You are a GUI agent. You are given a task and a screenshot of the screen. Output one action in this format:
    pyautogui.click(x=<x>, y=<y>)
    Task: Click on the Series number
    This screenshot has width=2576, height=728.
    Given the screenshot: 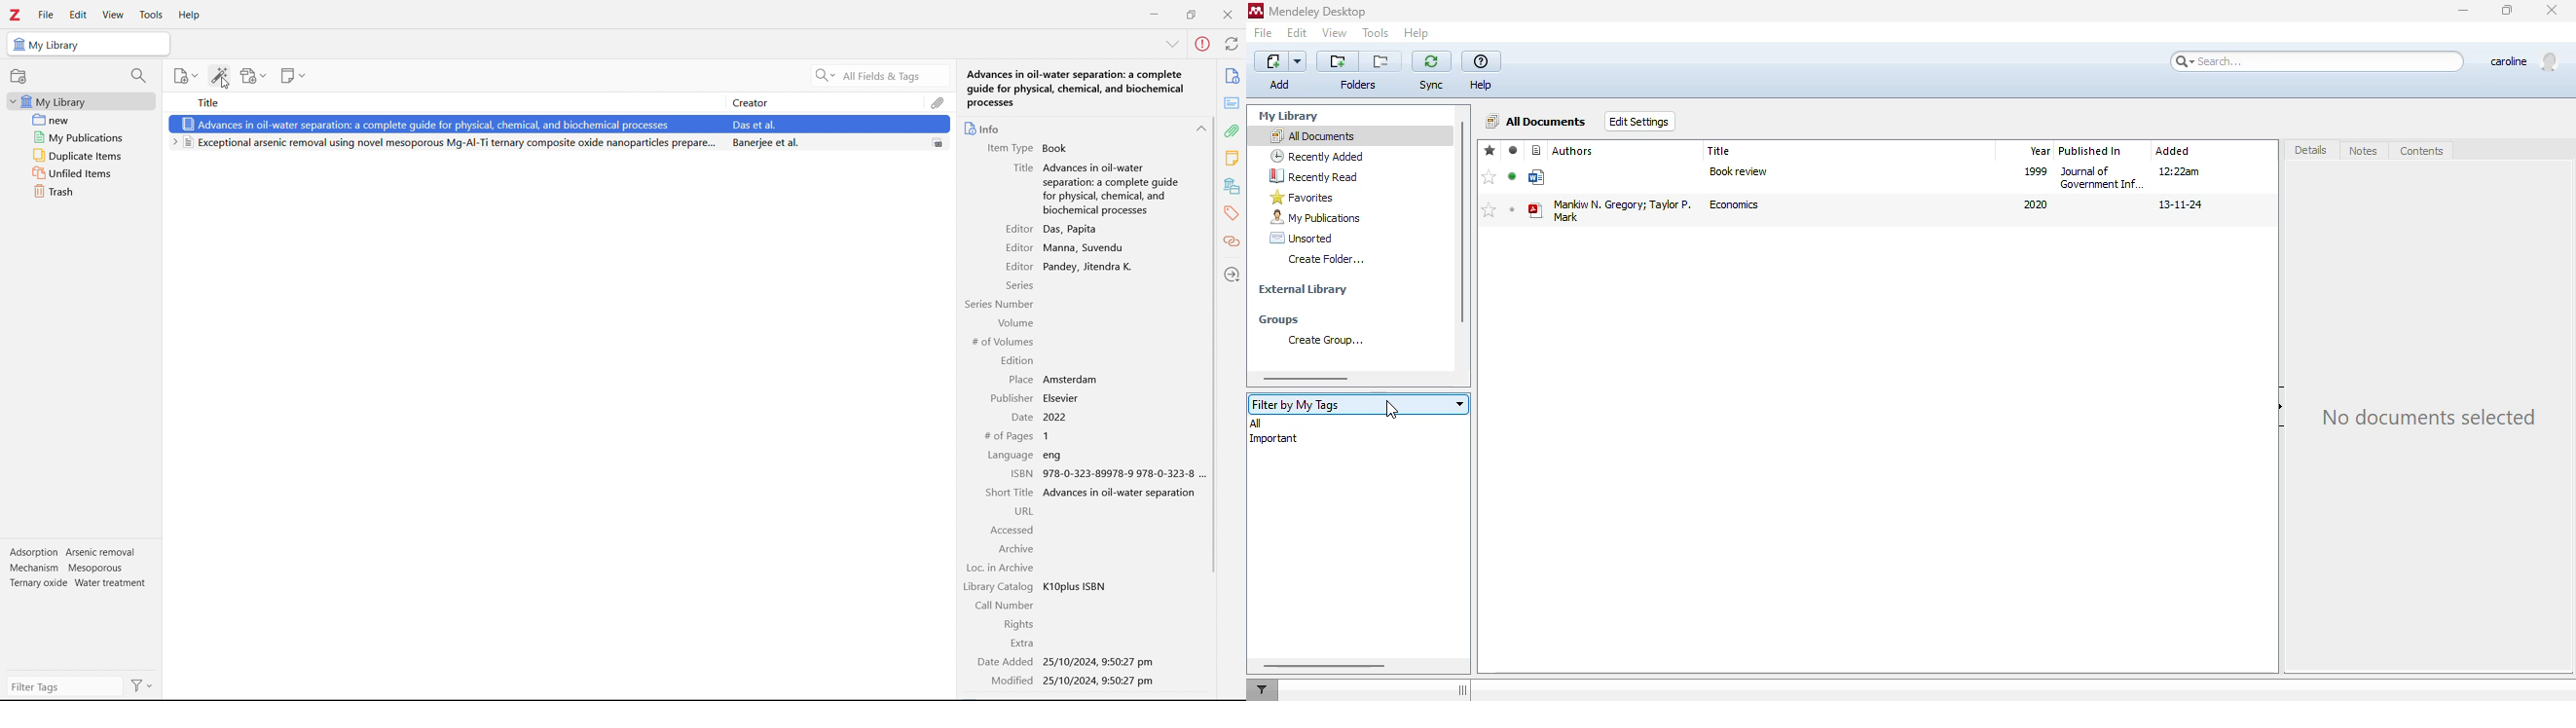 What is the action you would take?
    pyautogui.click(x=999, y=304)
    